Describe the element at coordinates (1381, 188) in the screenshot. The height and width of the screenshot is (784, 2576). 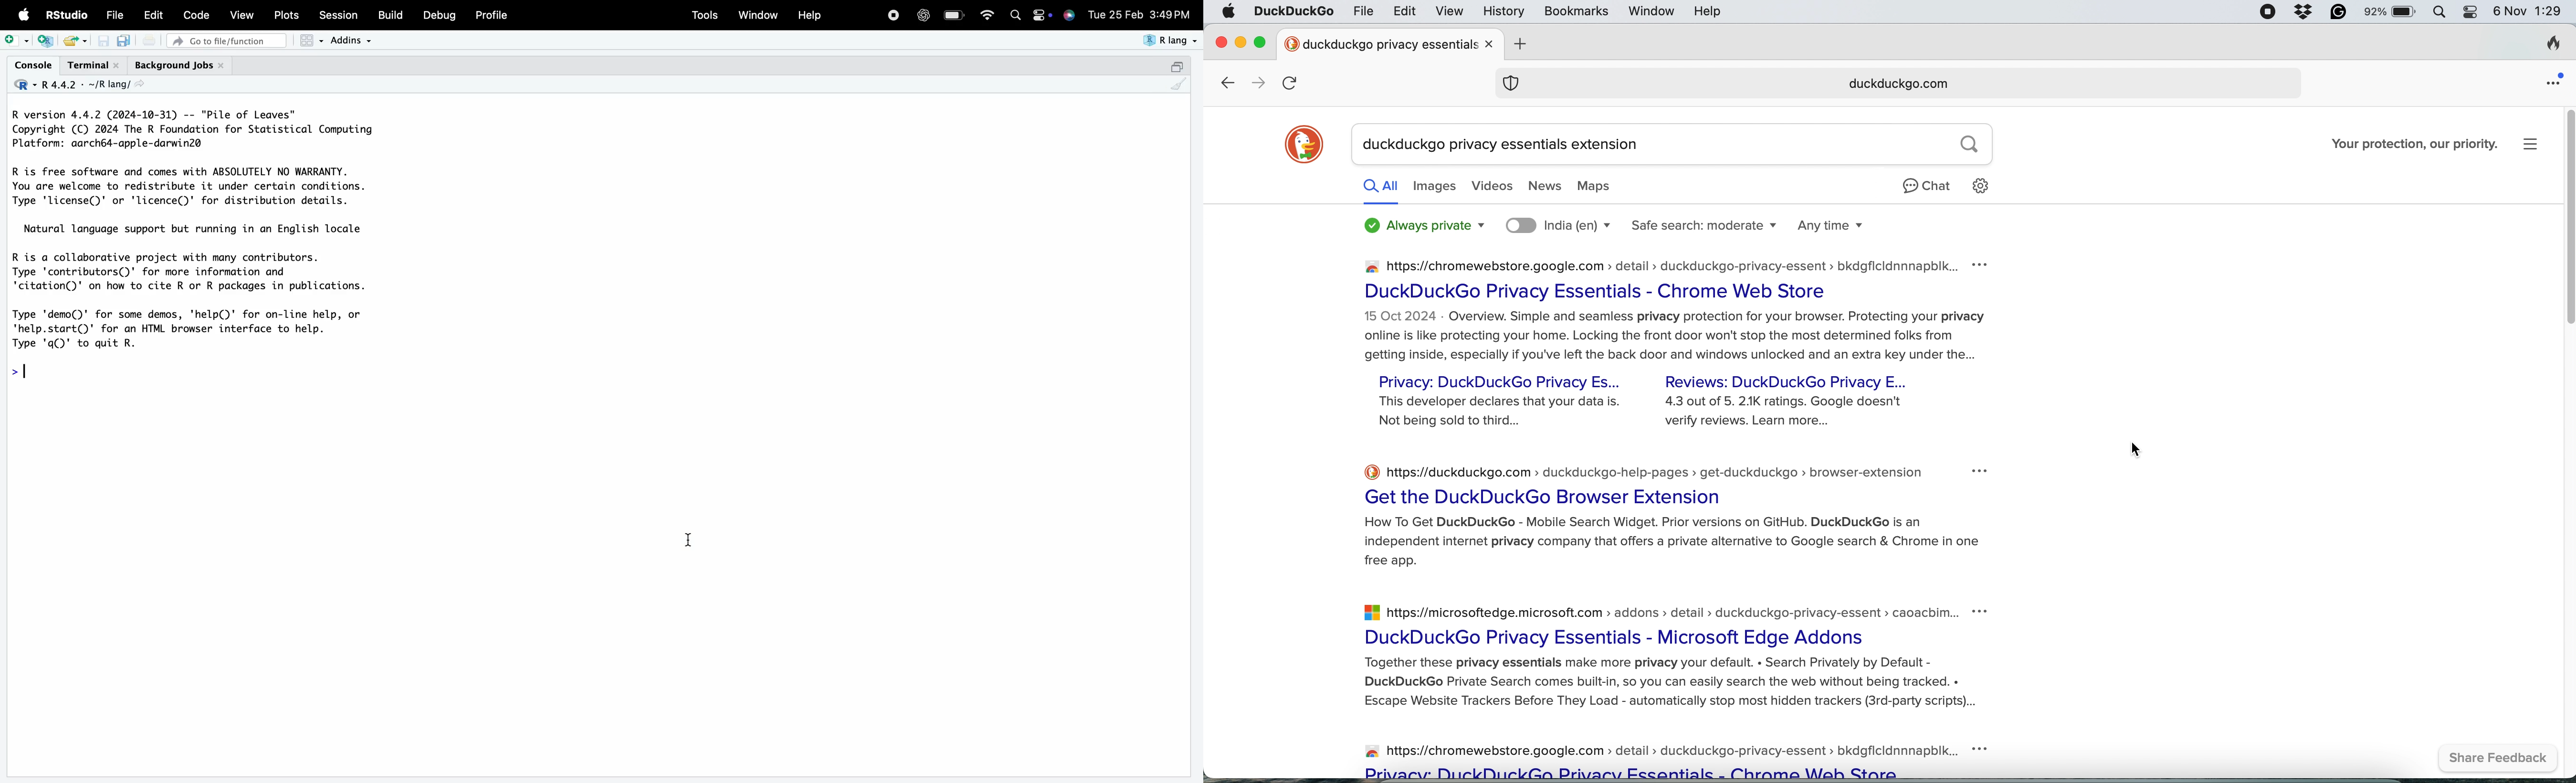
I see `all` at that location.